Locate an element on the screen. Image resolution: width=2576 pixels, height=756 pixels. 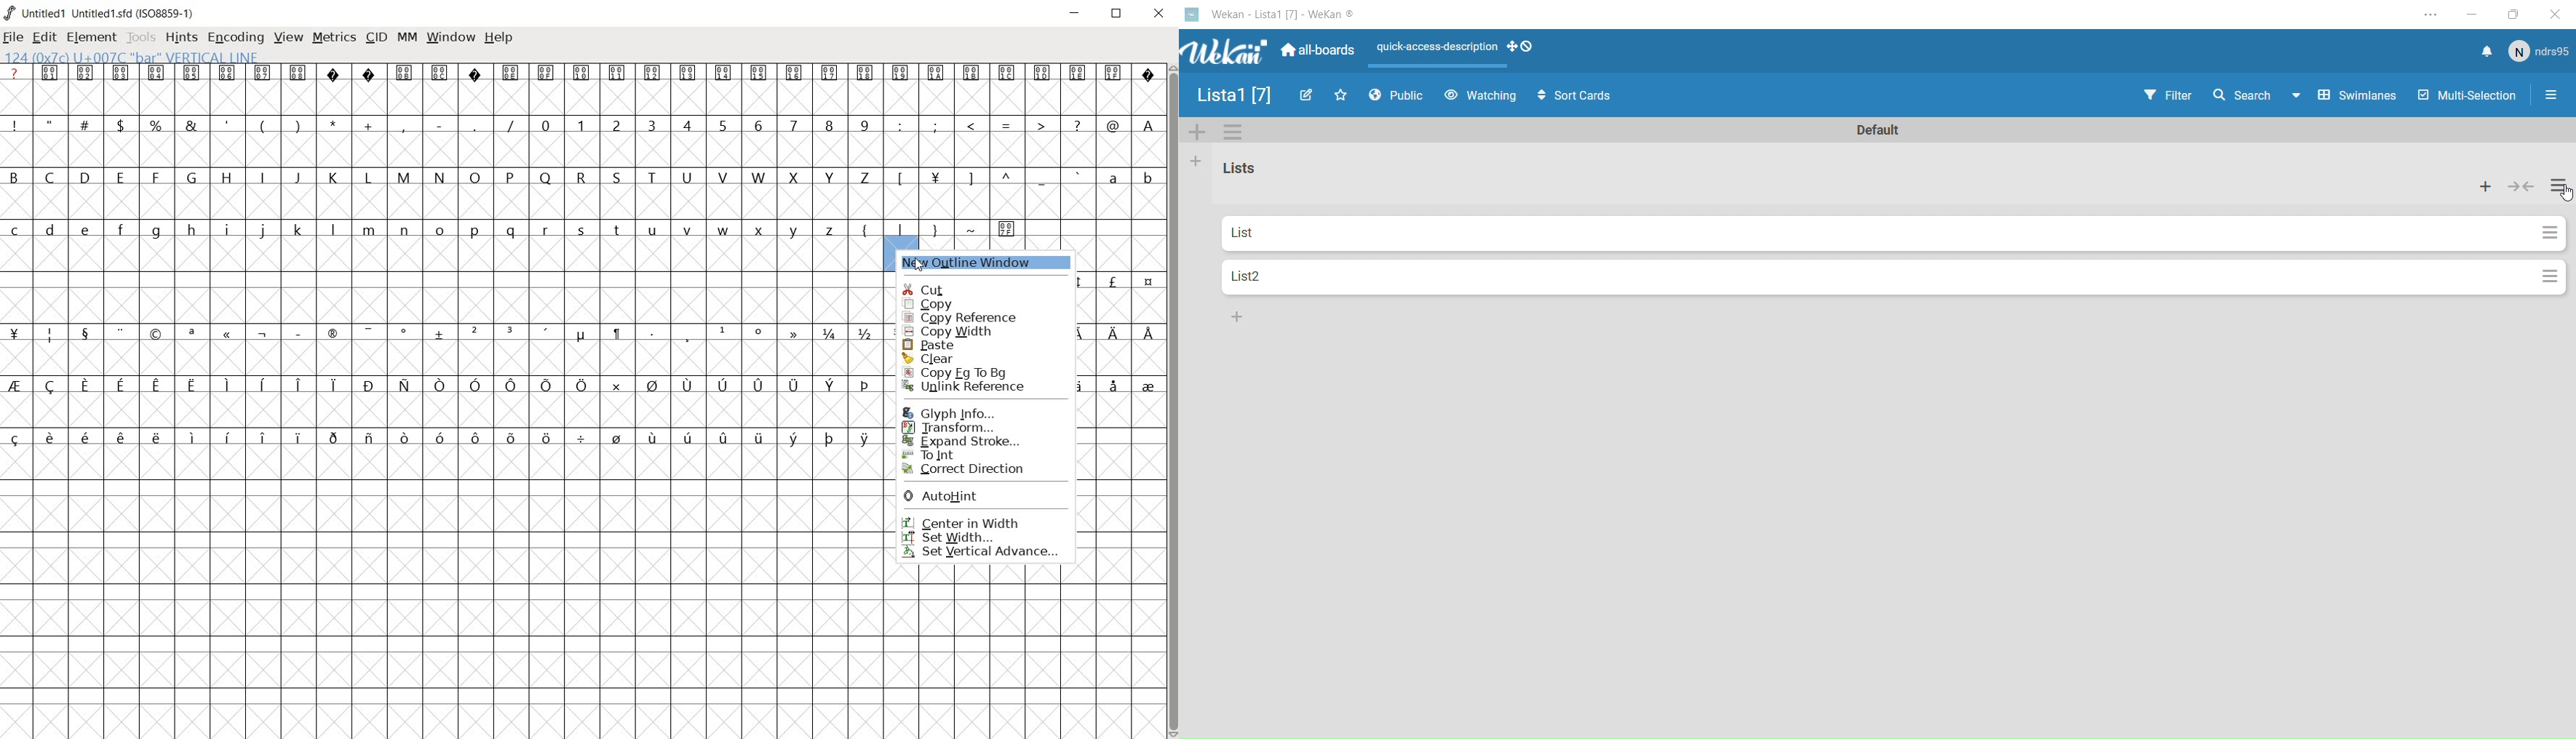
Wekan is located at coordinates (1271, 14).